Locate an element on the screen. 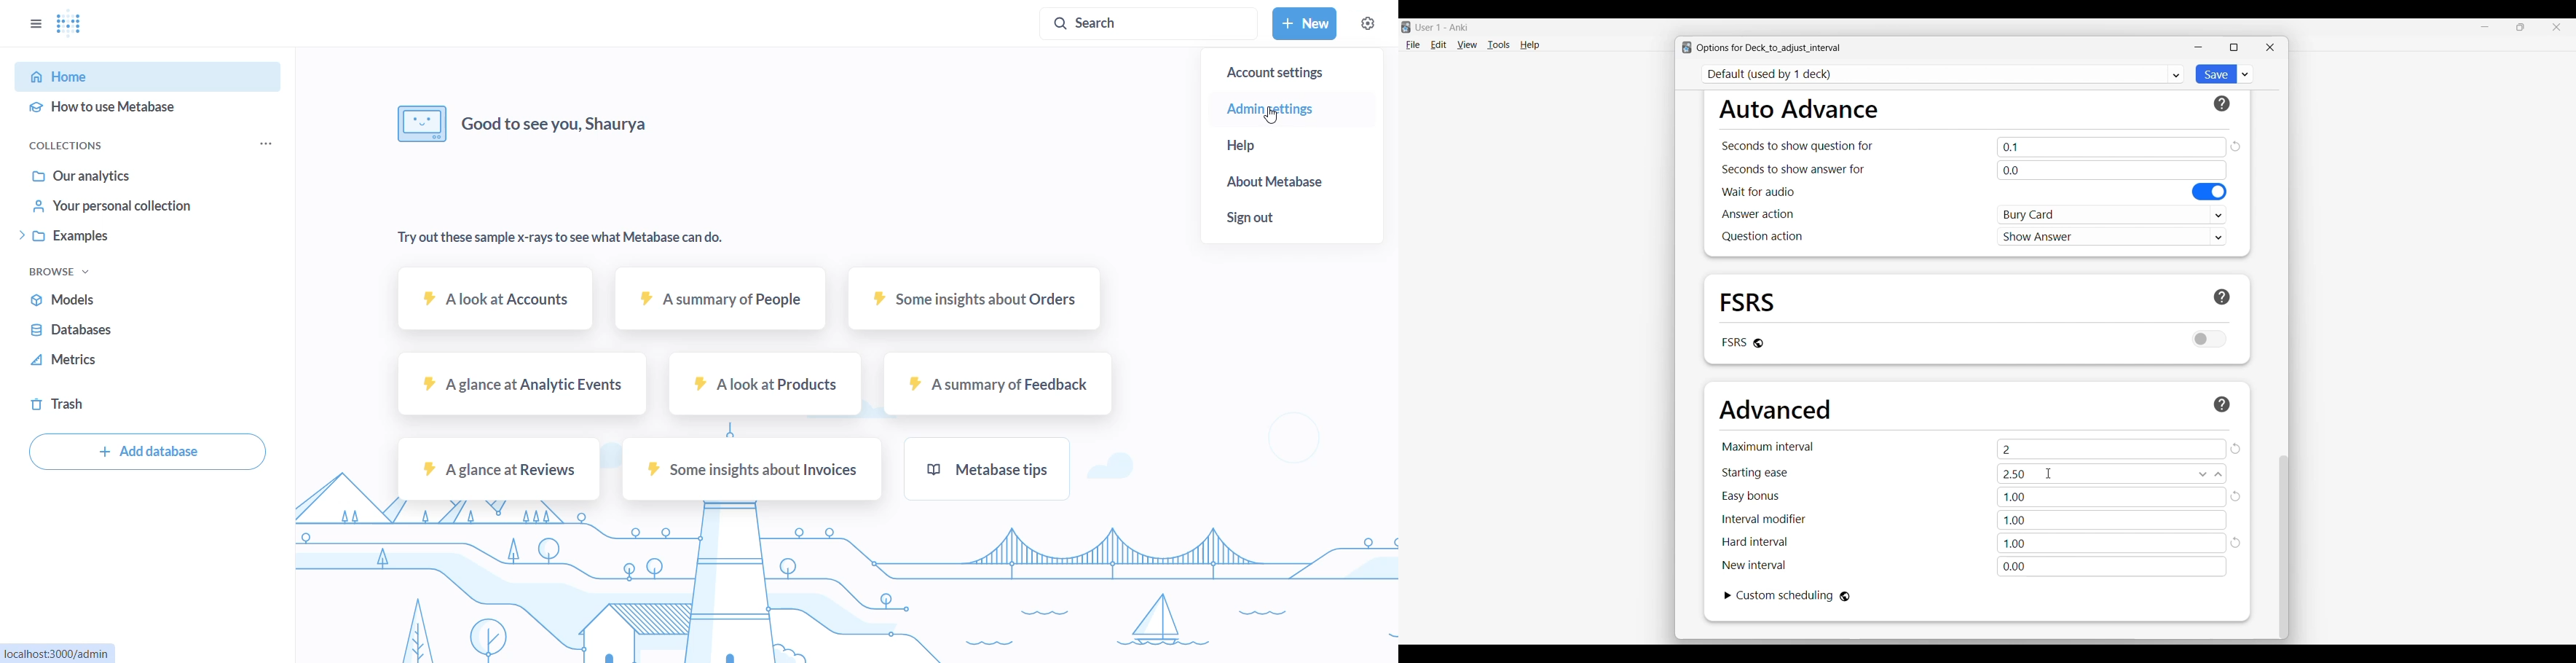  Help menu is located at coordinates (1530, 45).